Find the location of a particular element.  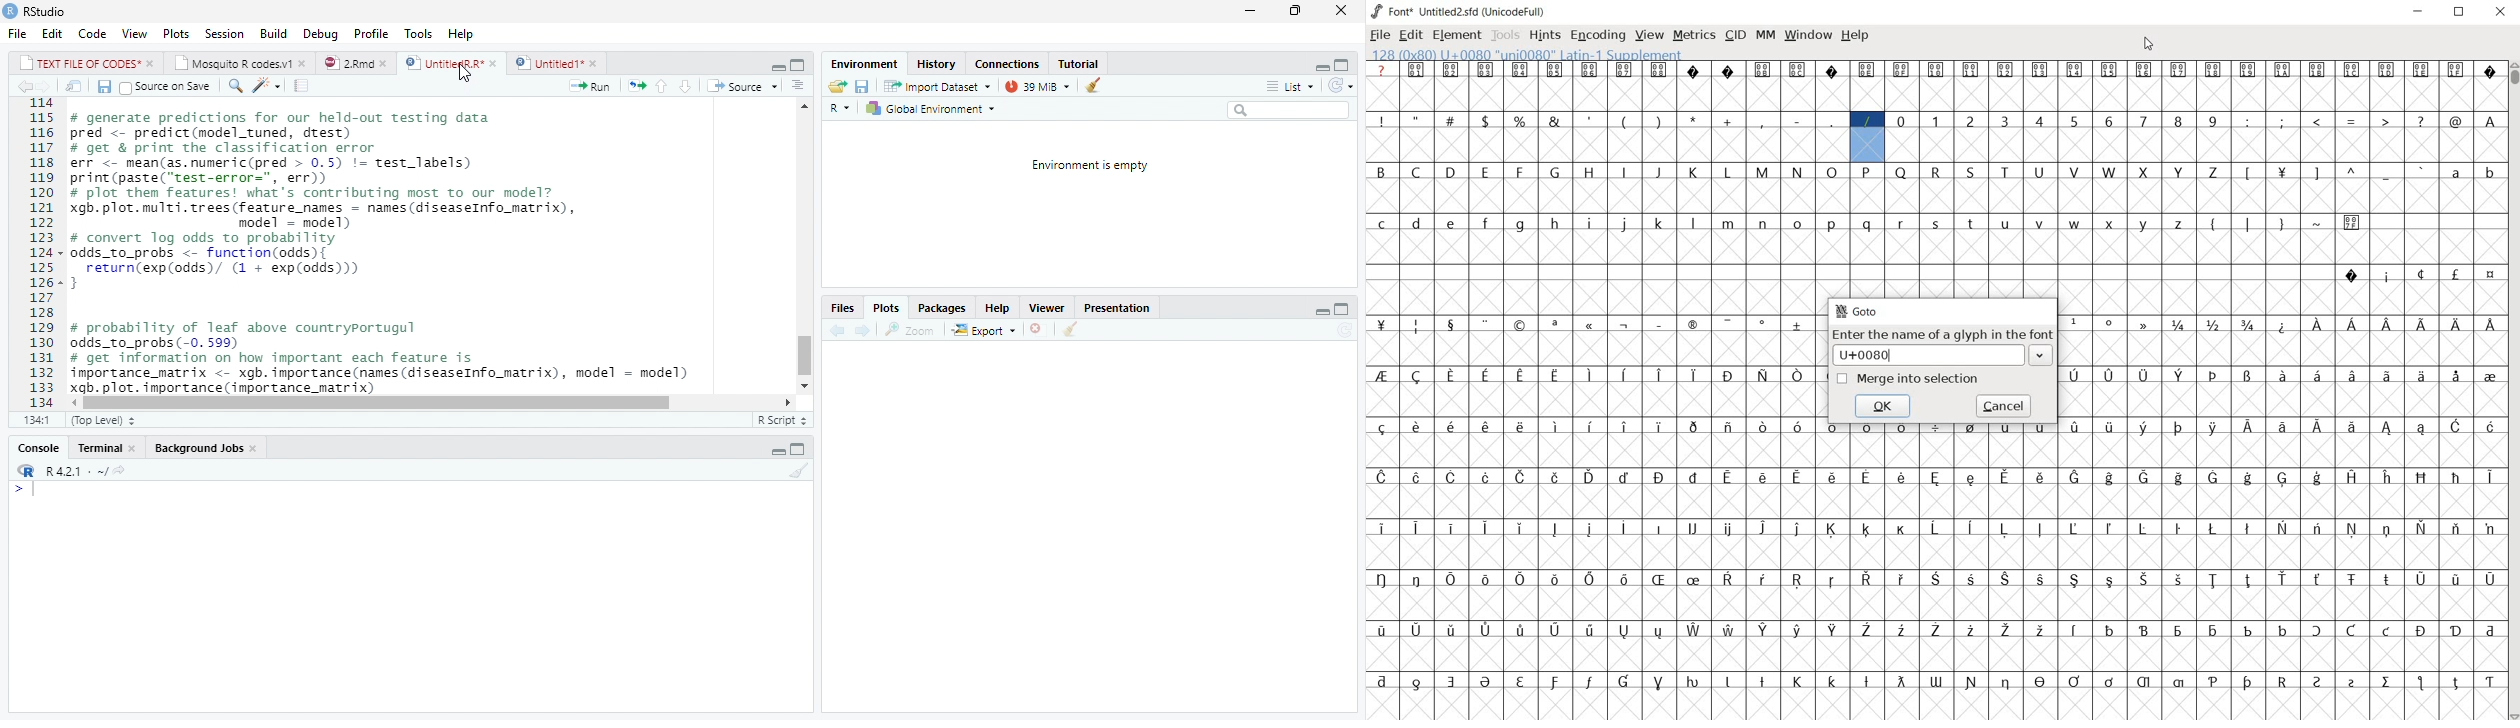

unicode value is located at coordinates (1929, 354).